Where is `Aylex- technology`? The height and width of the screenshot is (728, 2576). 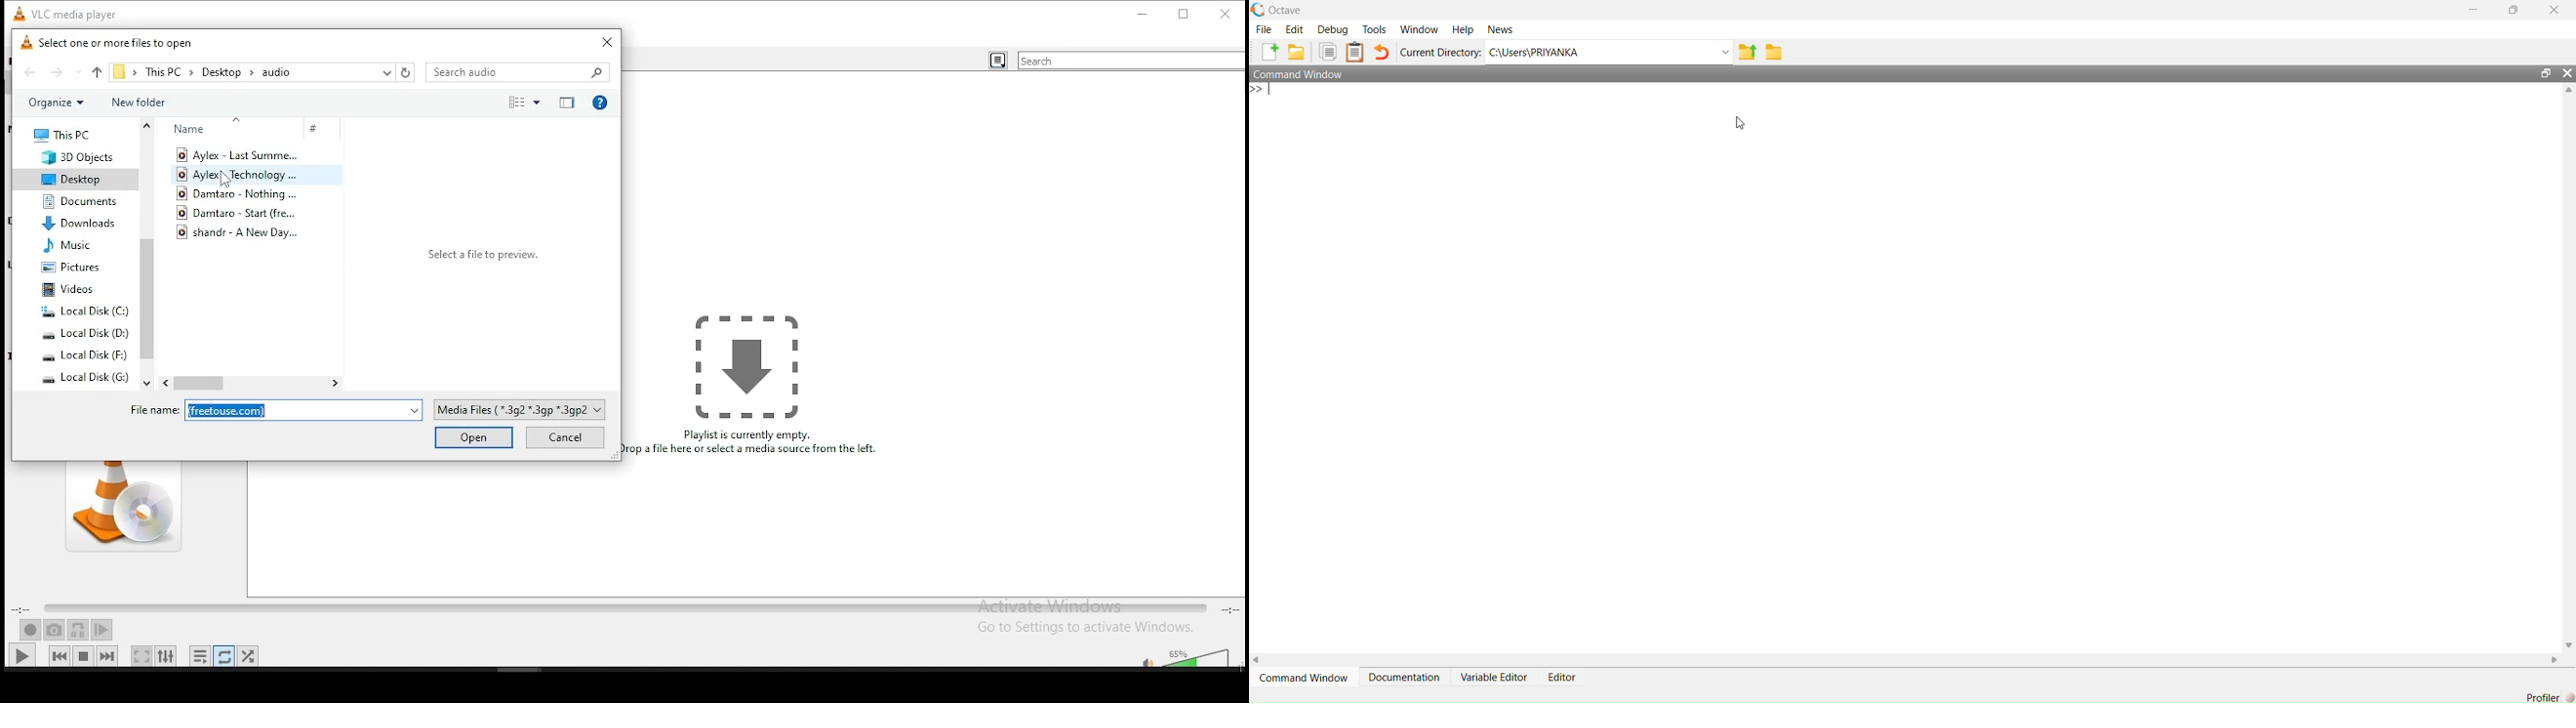 Aylex- technology is located at coordinates (239, 175).